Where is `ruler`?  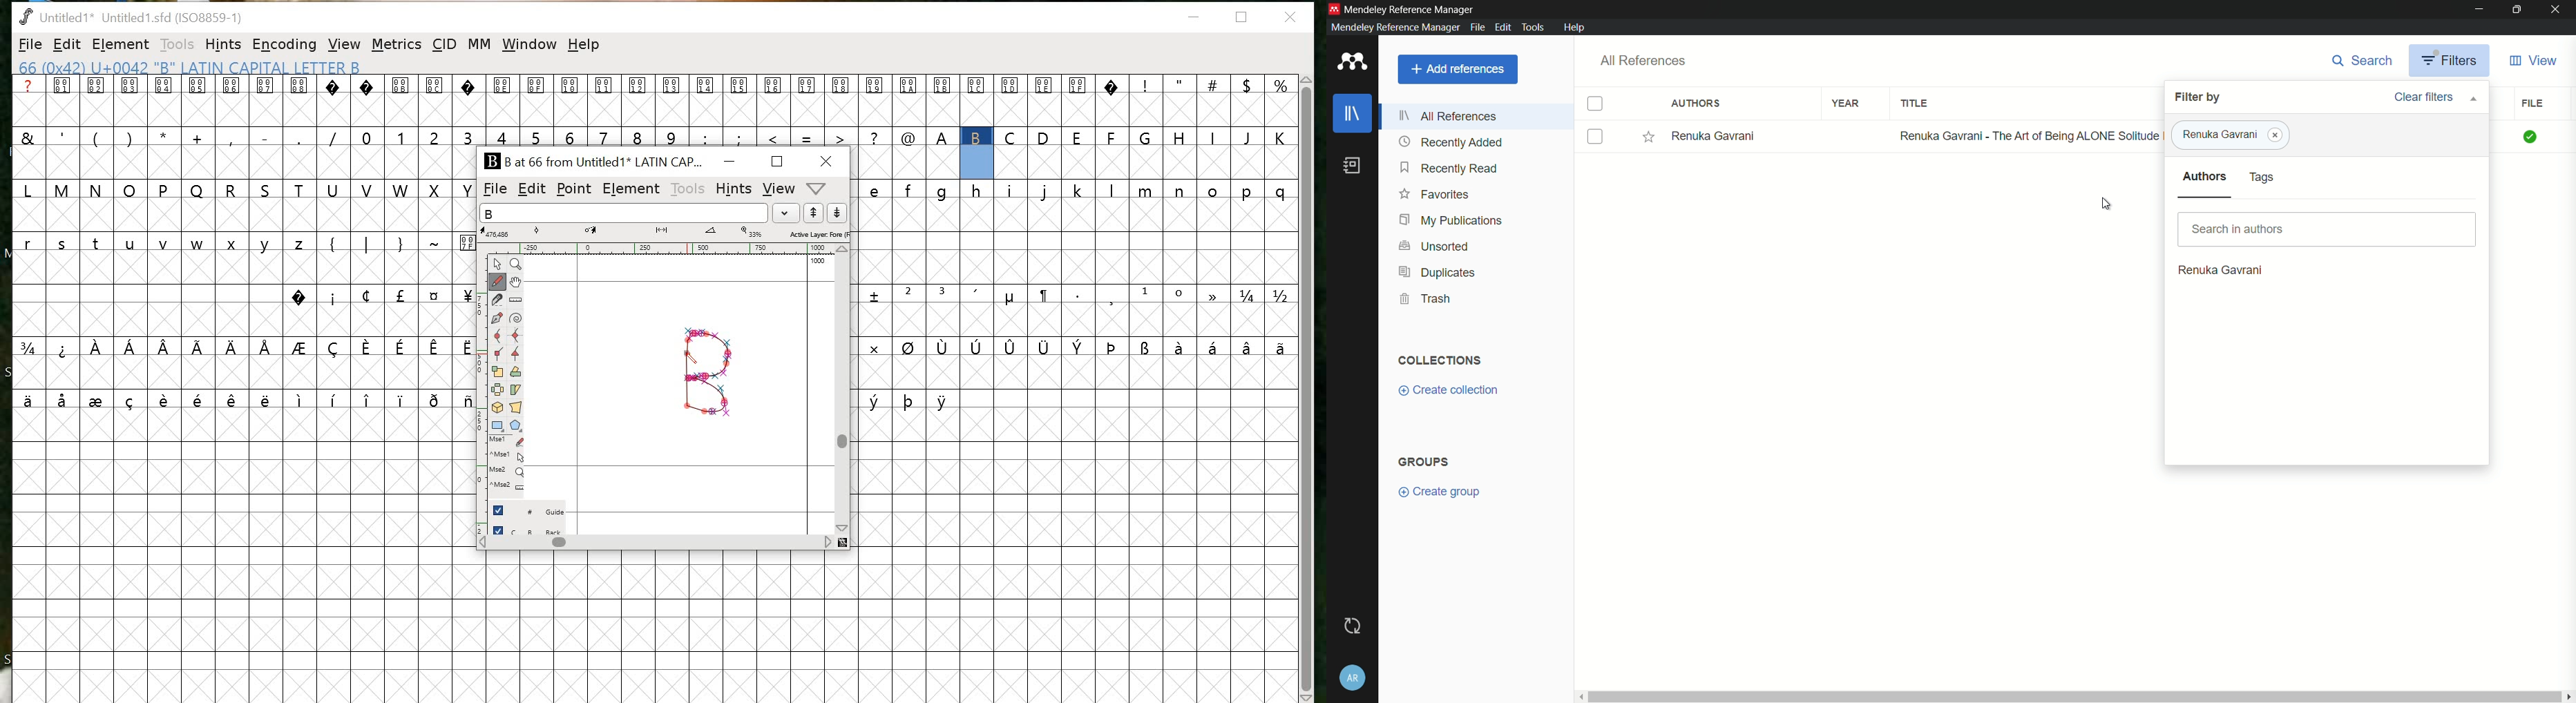 ruler is located at coordinates (656, 249).